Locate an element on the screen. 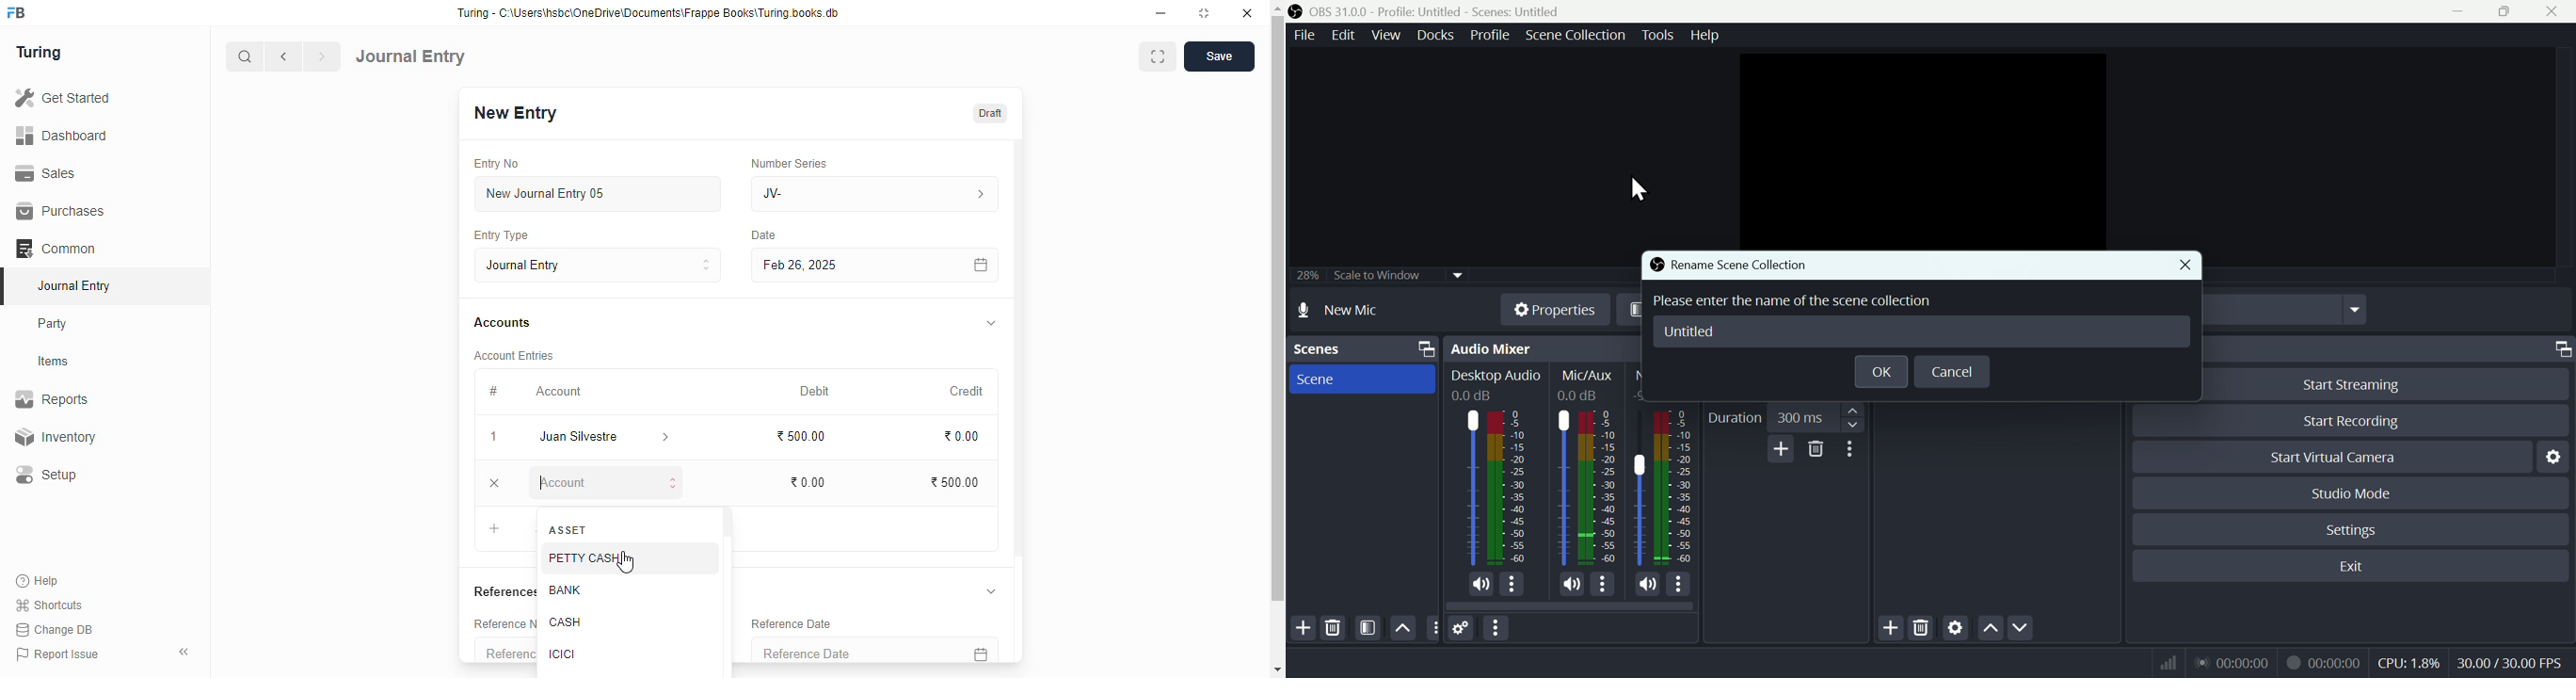  entry no is located at coordinates (498, 163).